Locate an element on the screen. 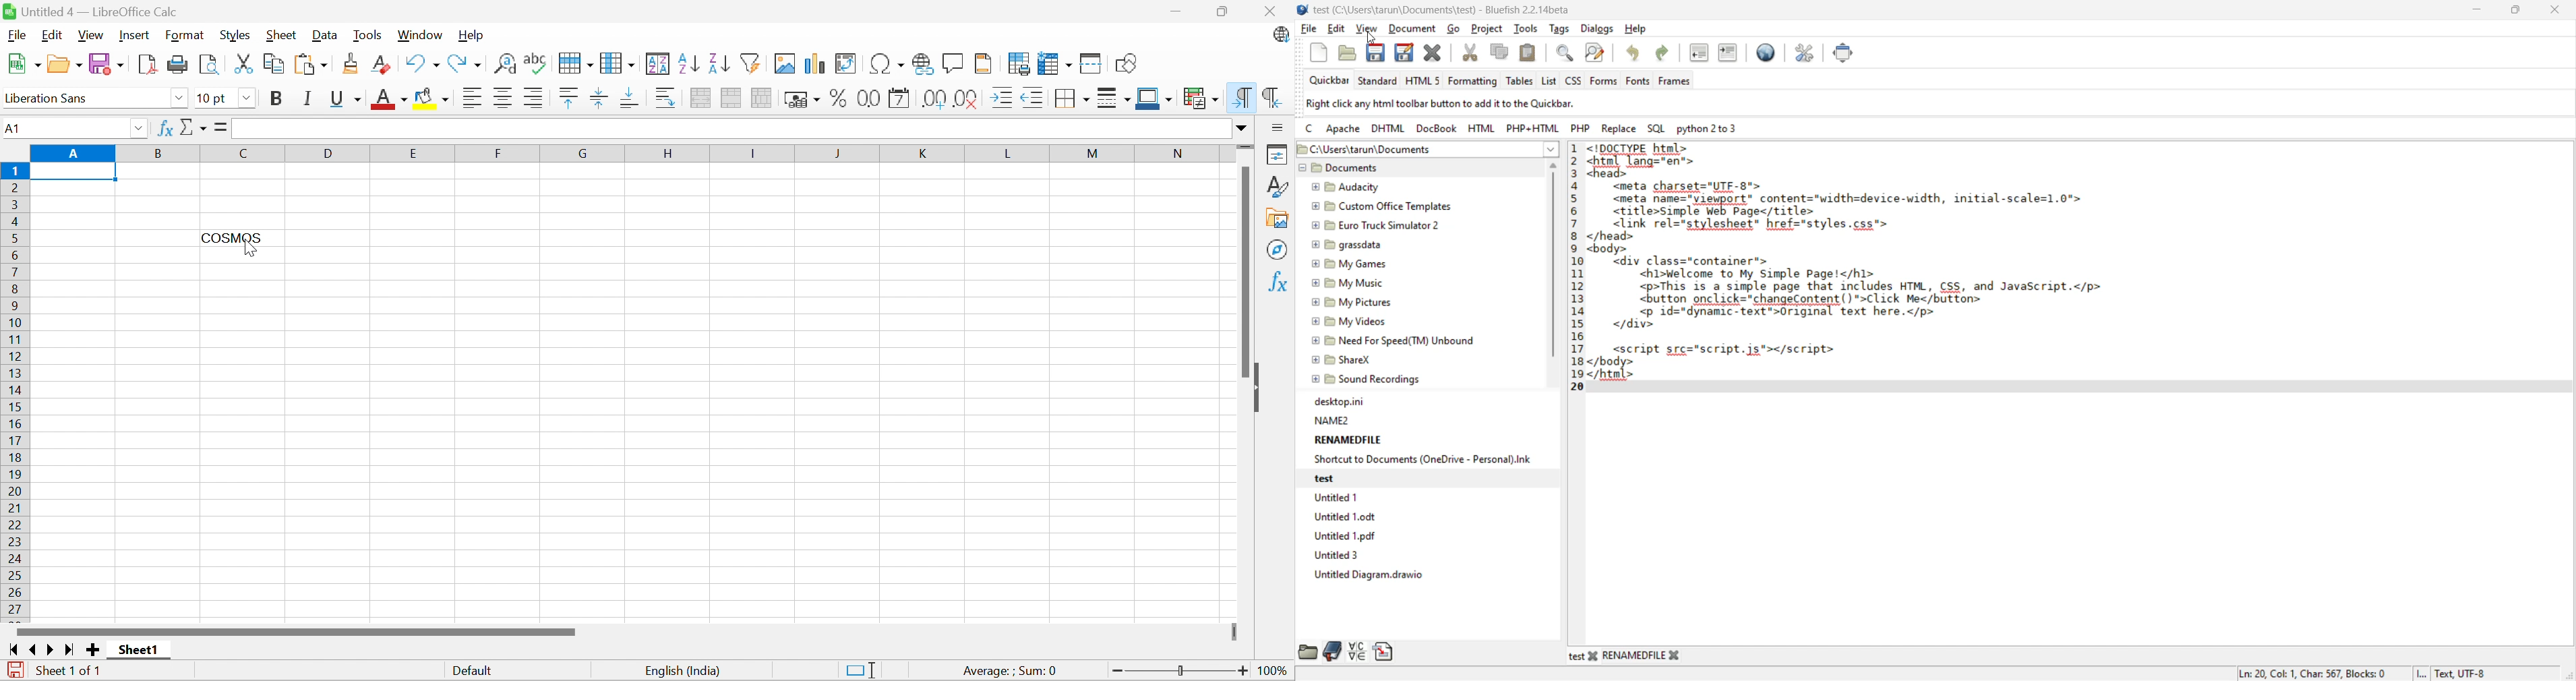 The image size is (2576, 700). c is located at coordinates (1311, 130).